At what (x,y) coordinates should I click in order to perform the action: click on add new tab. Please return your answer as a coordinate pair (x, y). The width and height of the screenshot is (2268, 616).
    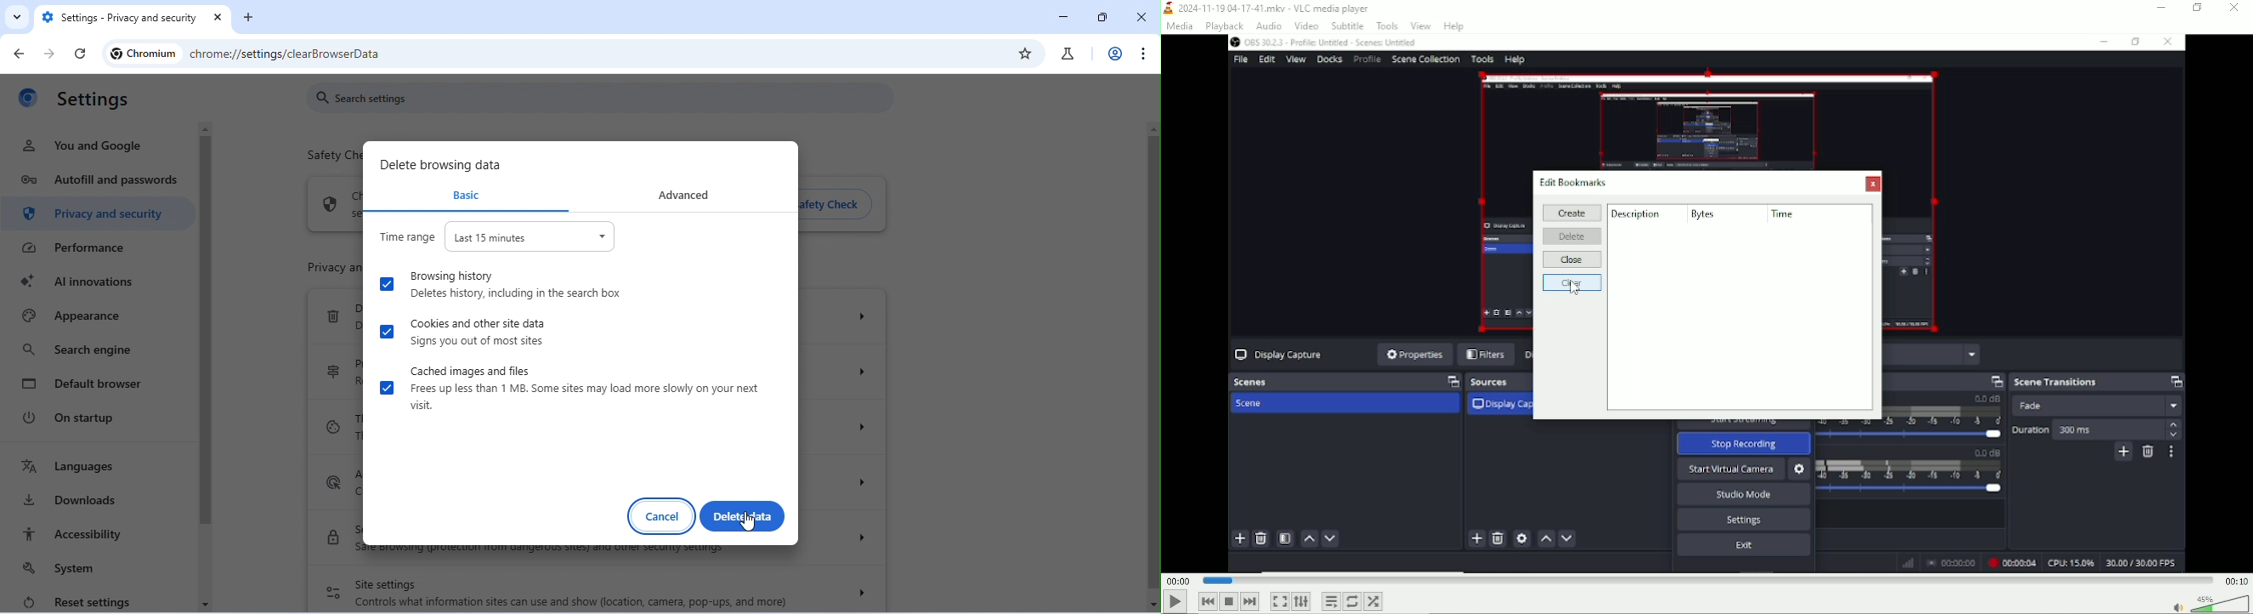
    Looking at the image, I should click on (248, 16).